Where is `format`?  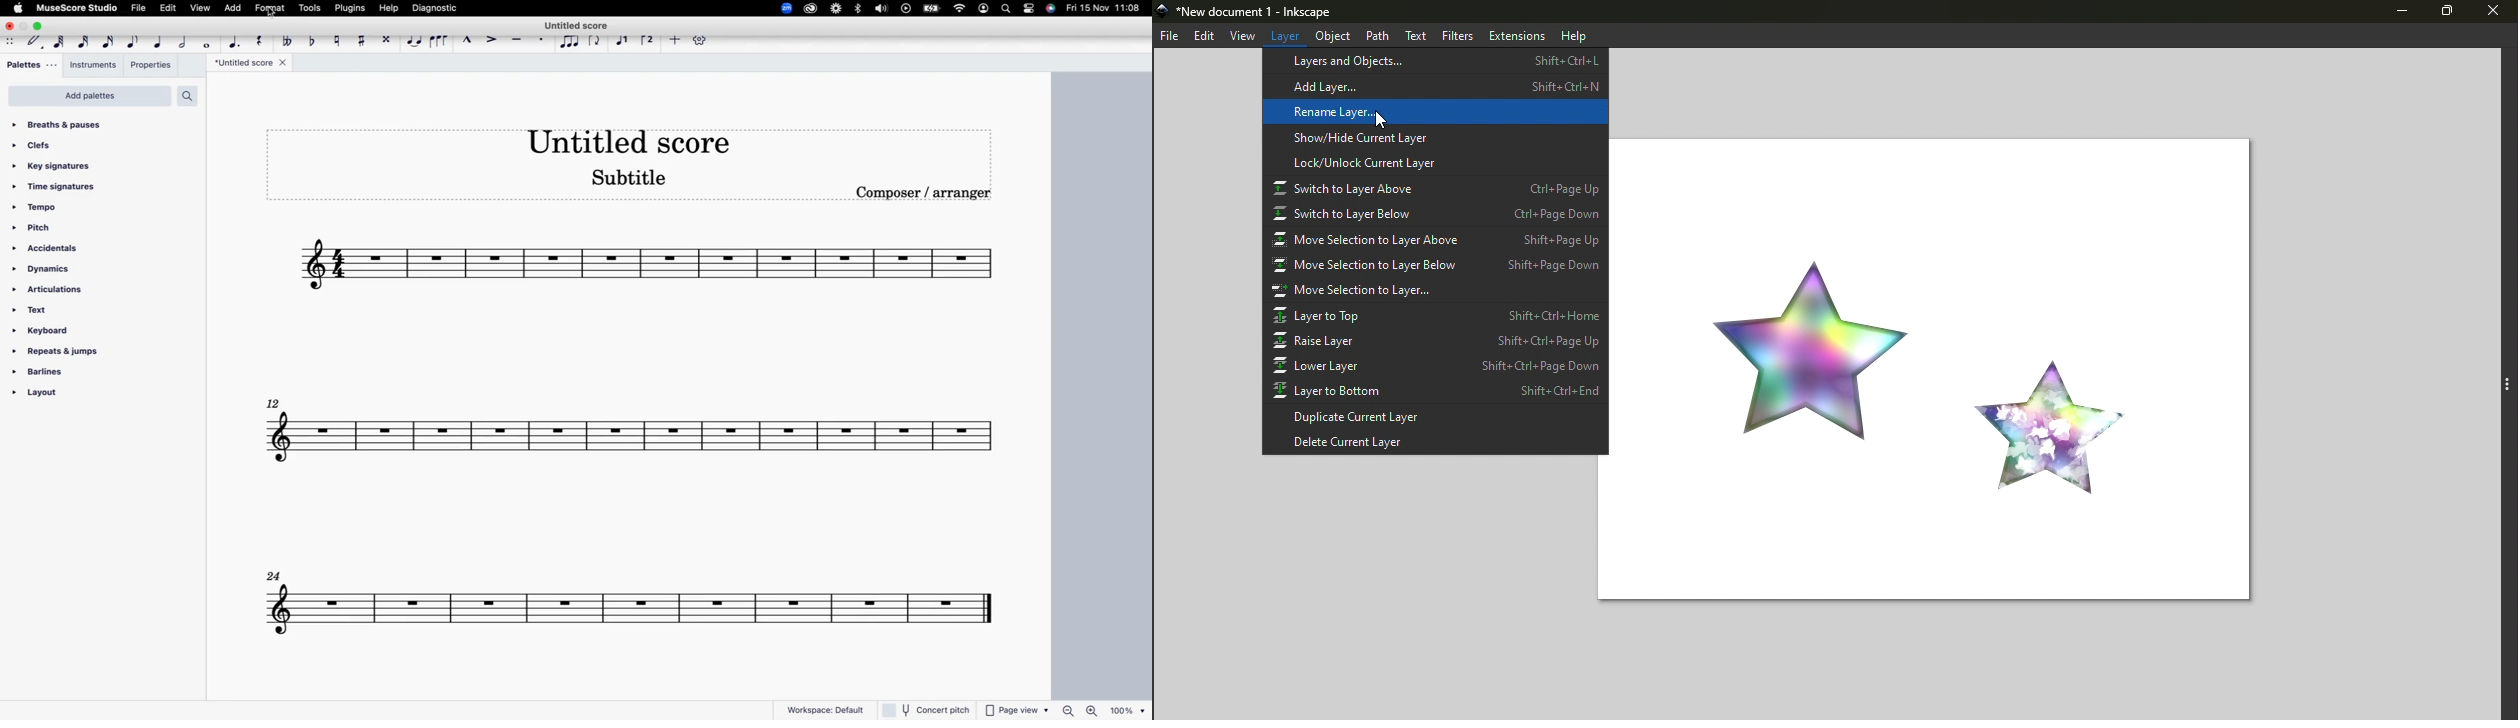
format is located at coordinates (270, 10).